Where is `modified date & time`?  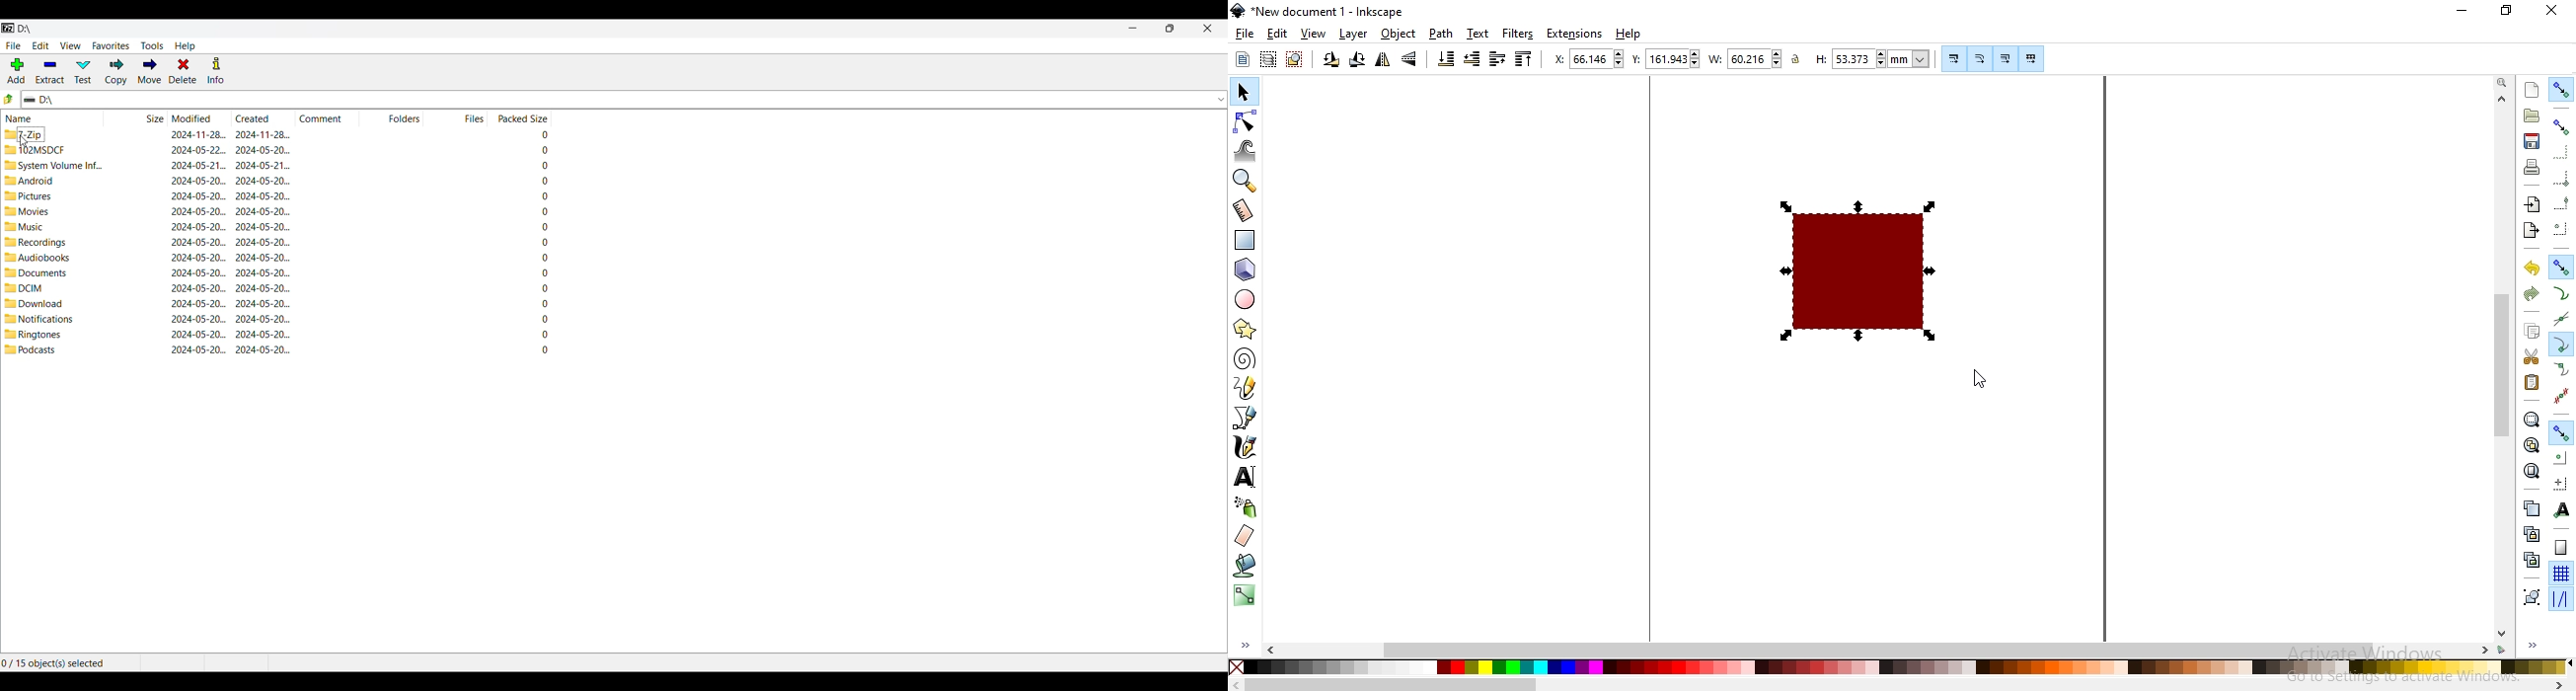
modified date & time is located at coordinates (198, 195).